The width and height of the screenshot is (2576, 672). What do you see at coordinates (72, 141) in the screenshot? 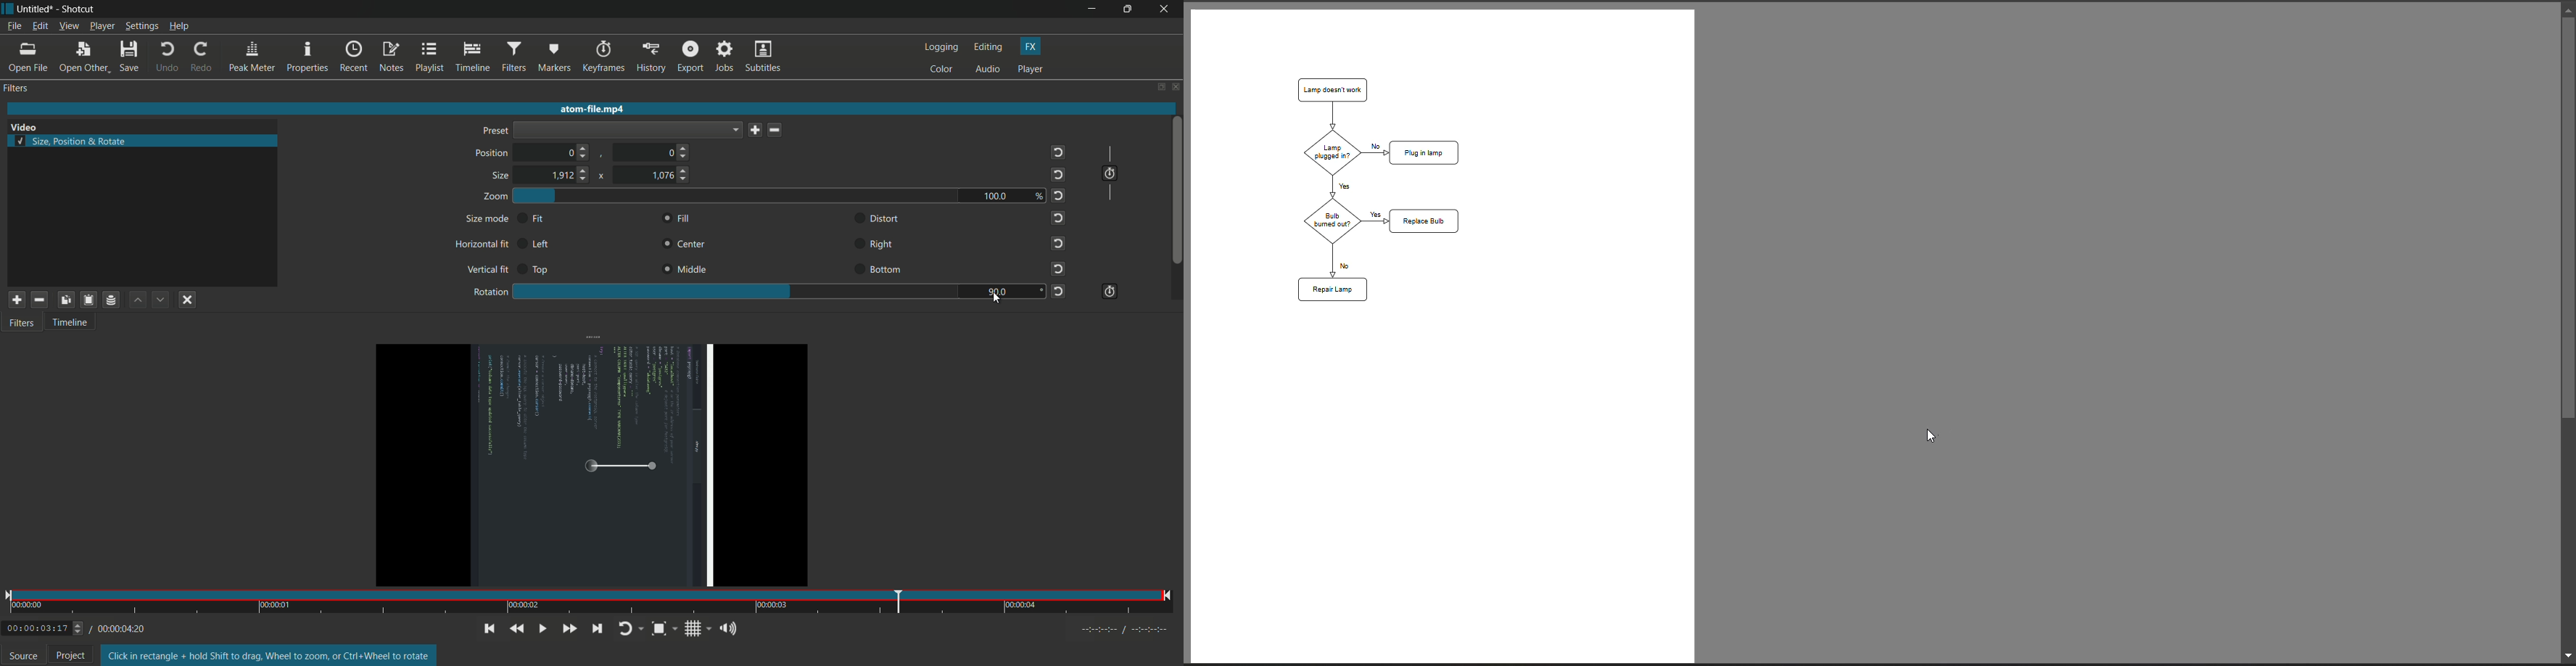
I see `size, position and rotate` at bounding box center [72, 141].